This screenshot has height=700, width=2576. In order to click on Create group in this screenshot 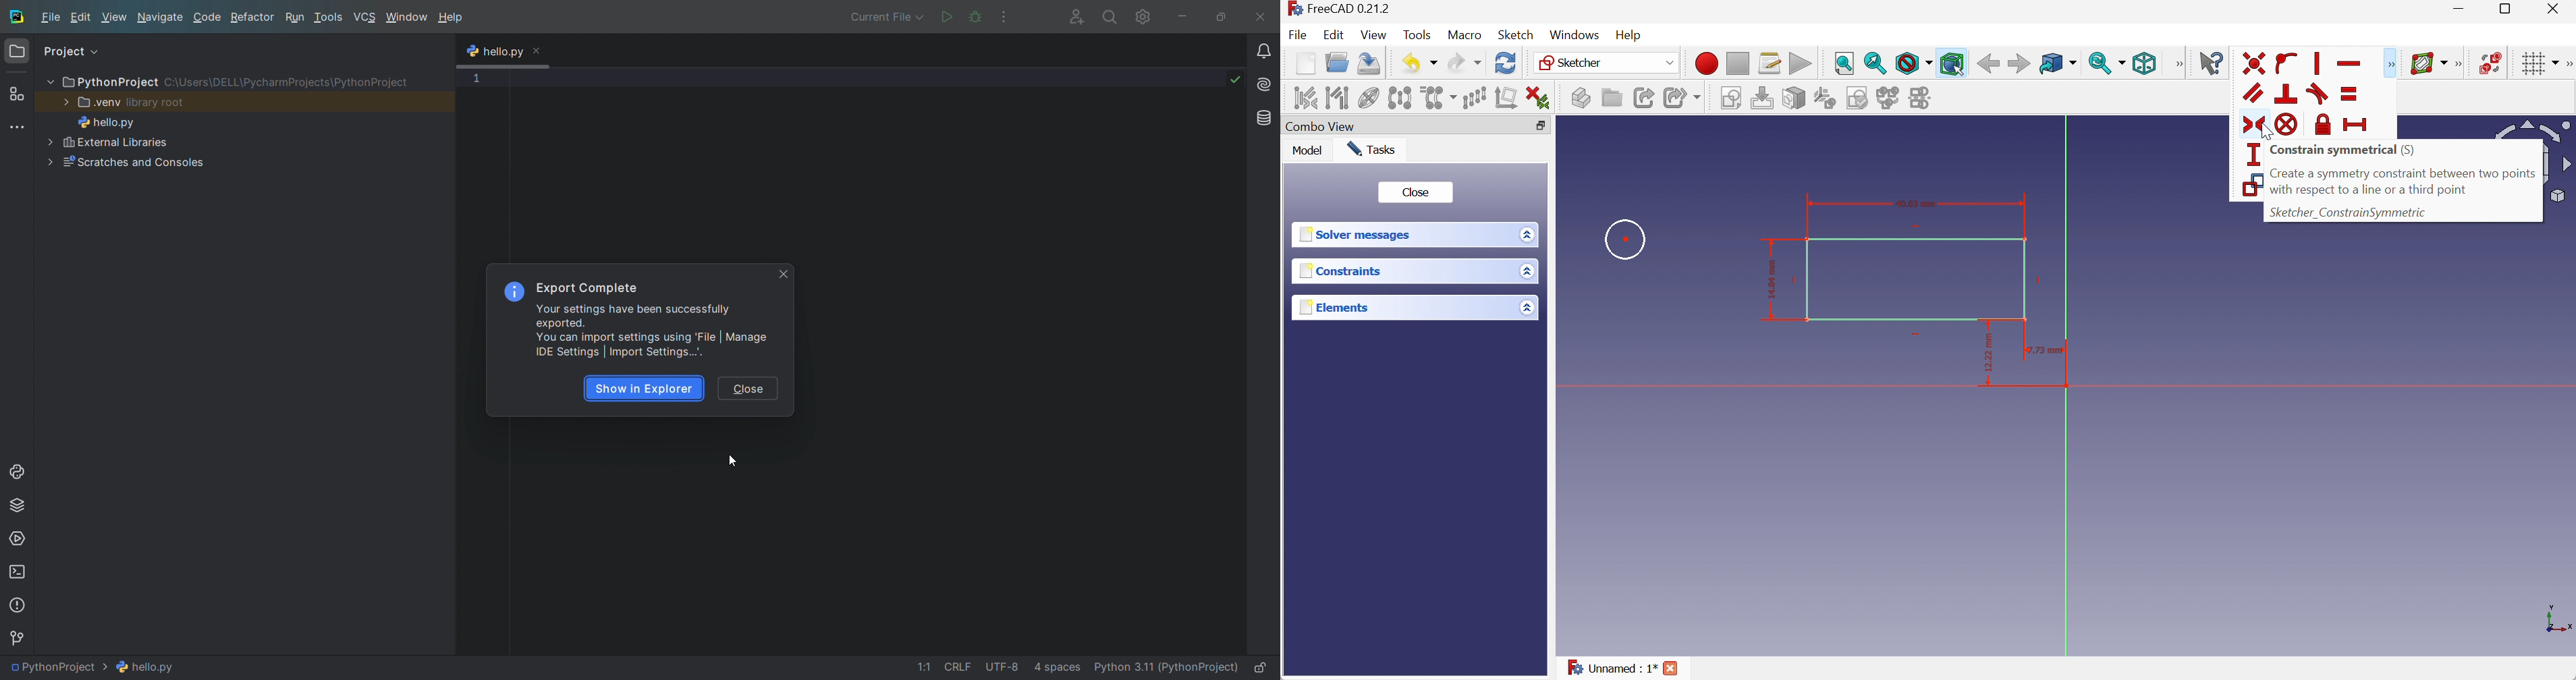, I will do `click(1611, 97)`.